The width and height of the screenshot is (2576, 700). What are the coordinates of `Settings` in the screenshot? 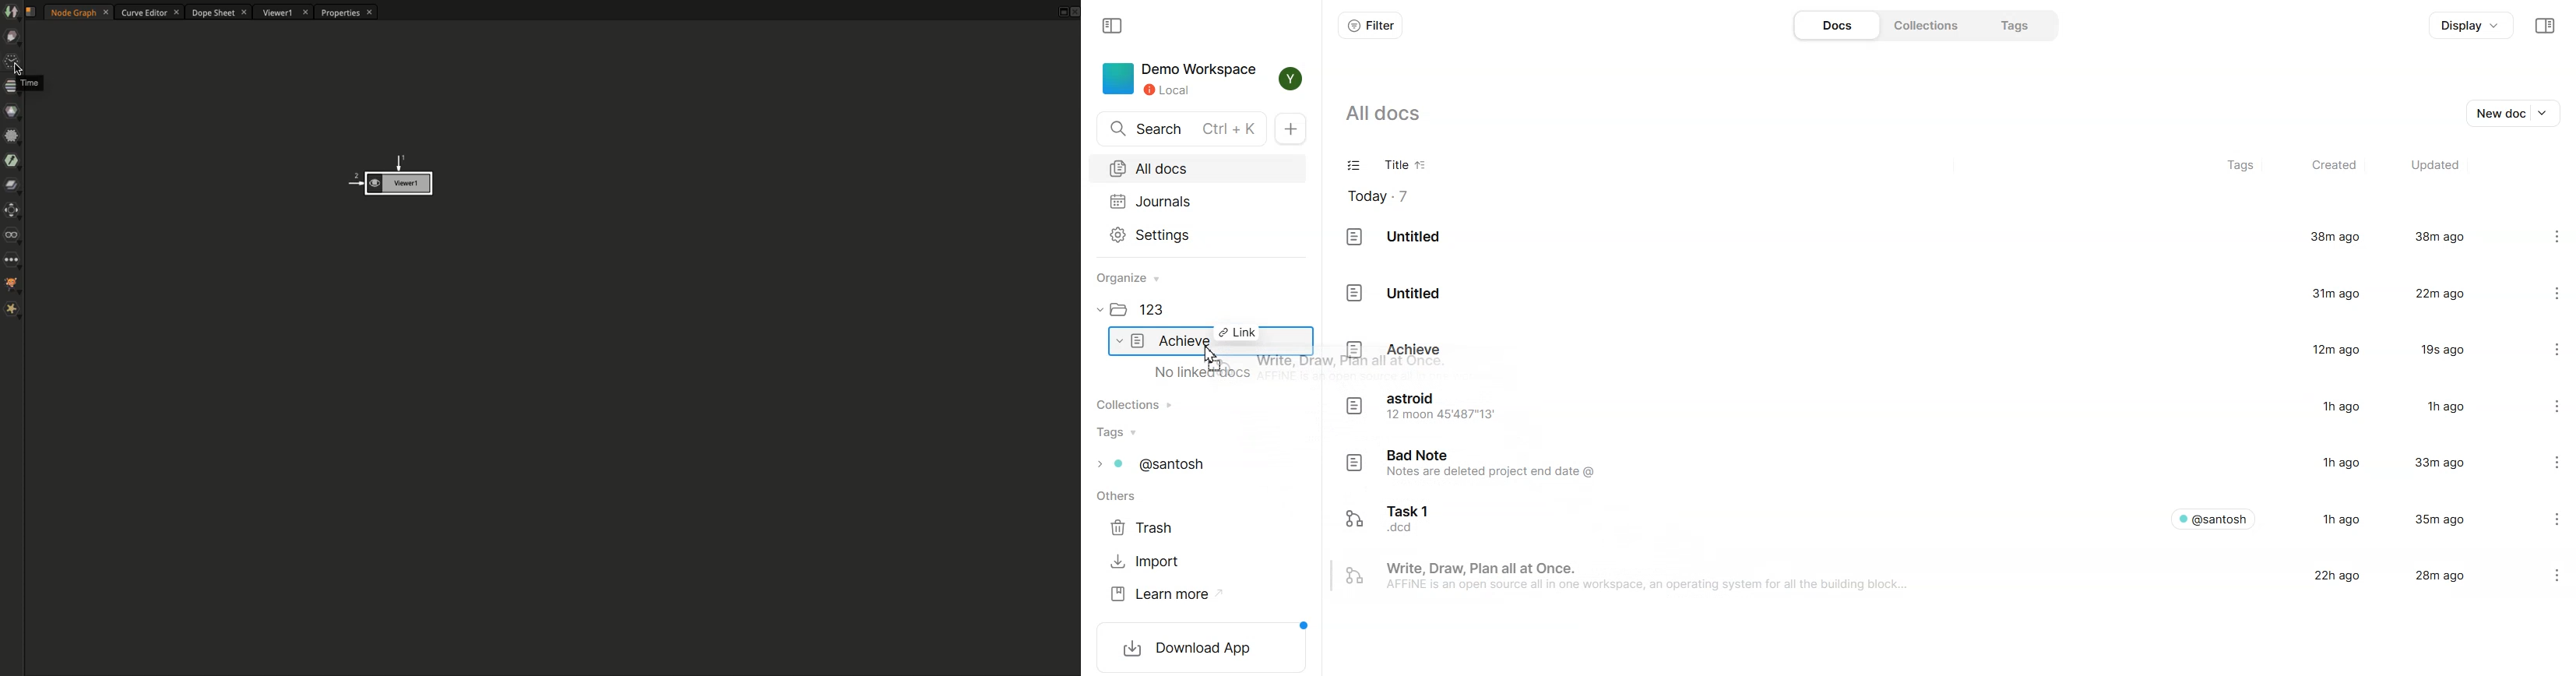 It's located at (1198, 234).